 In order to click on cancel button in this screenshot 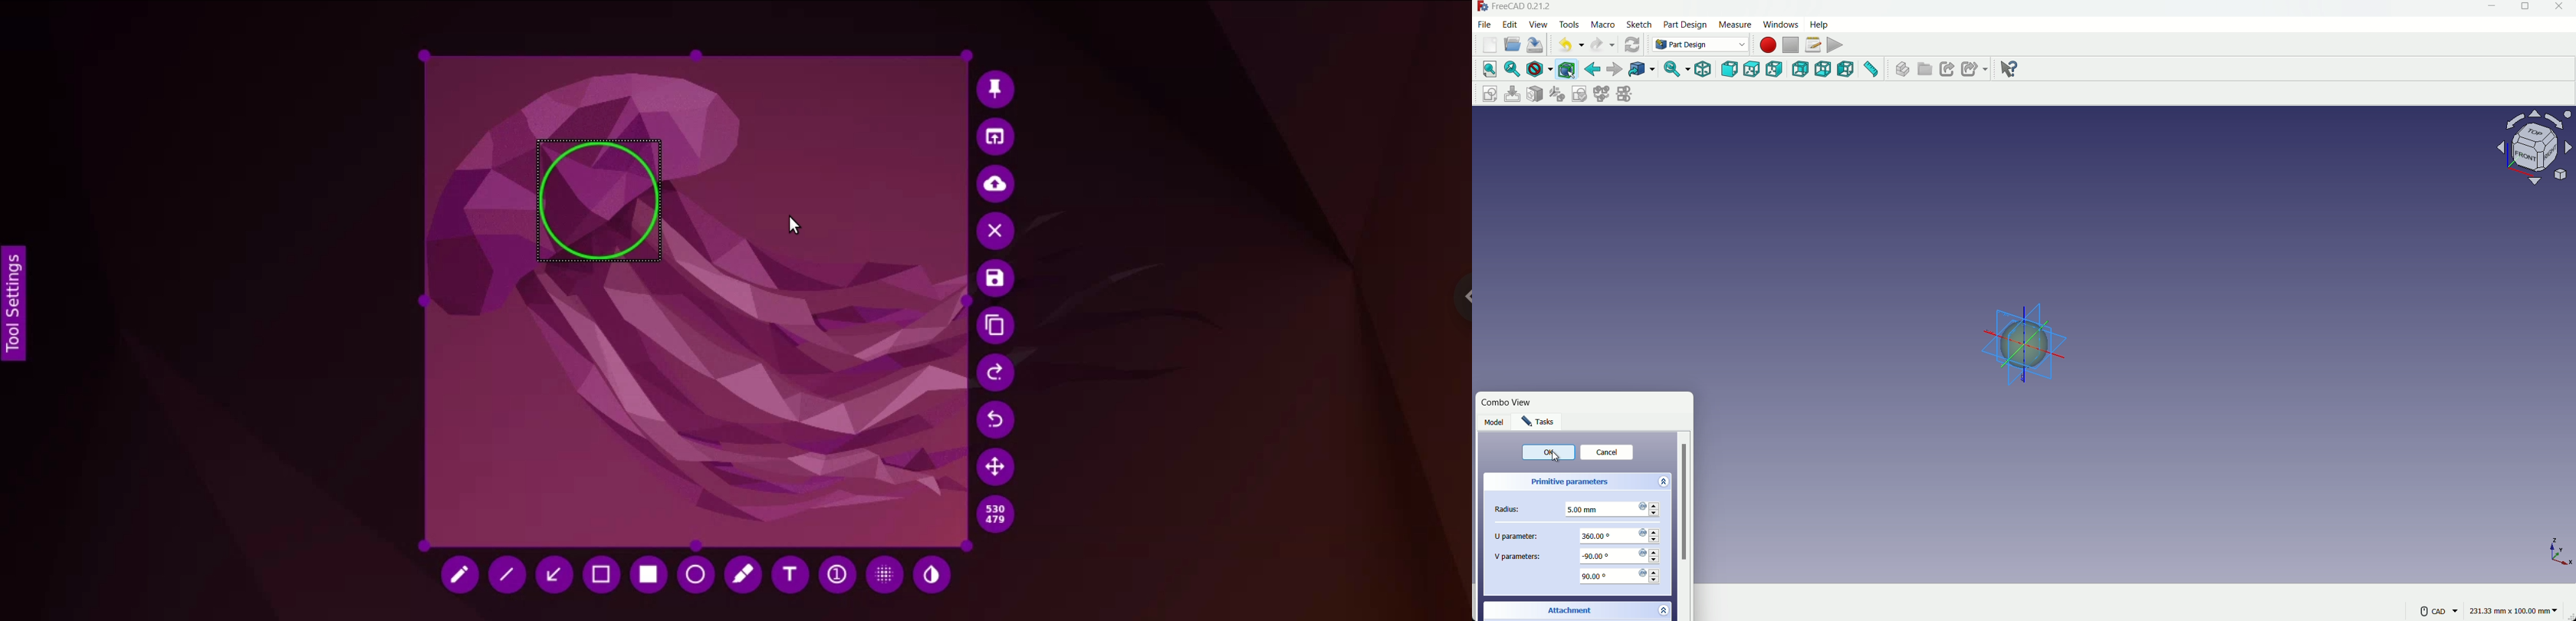, I will do `click(1605, 451)`.